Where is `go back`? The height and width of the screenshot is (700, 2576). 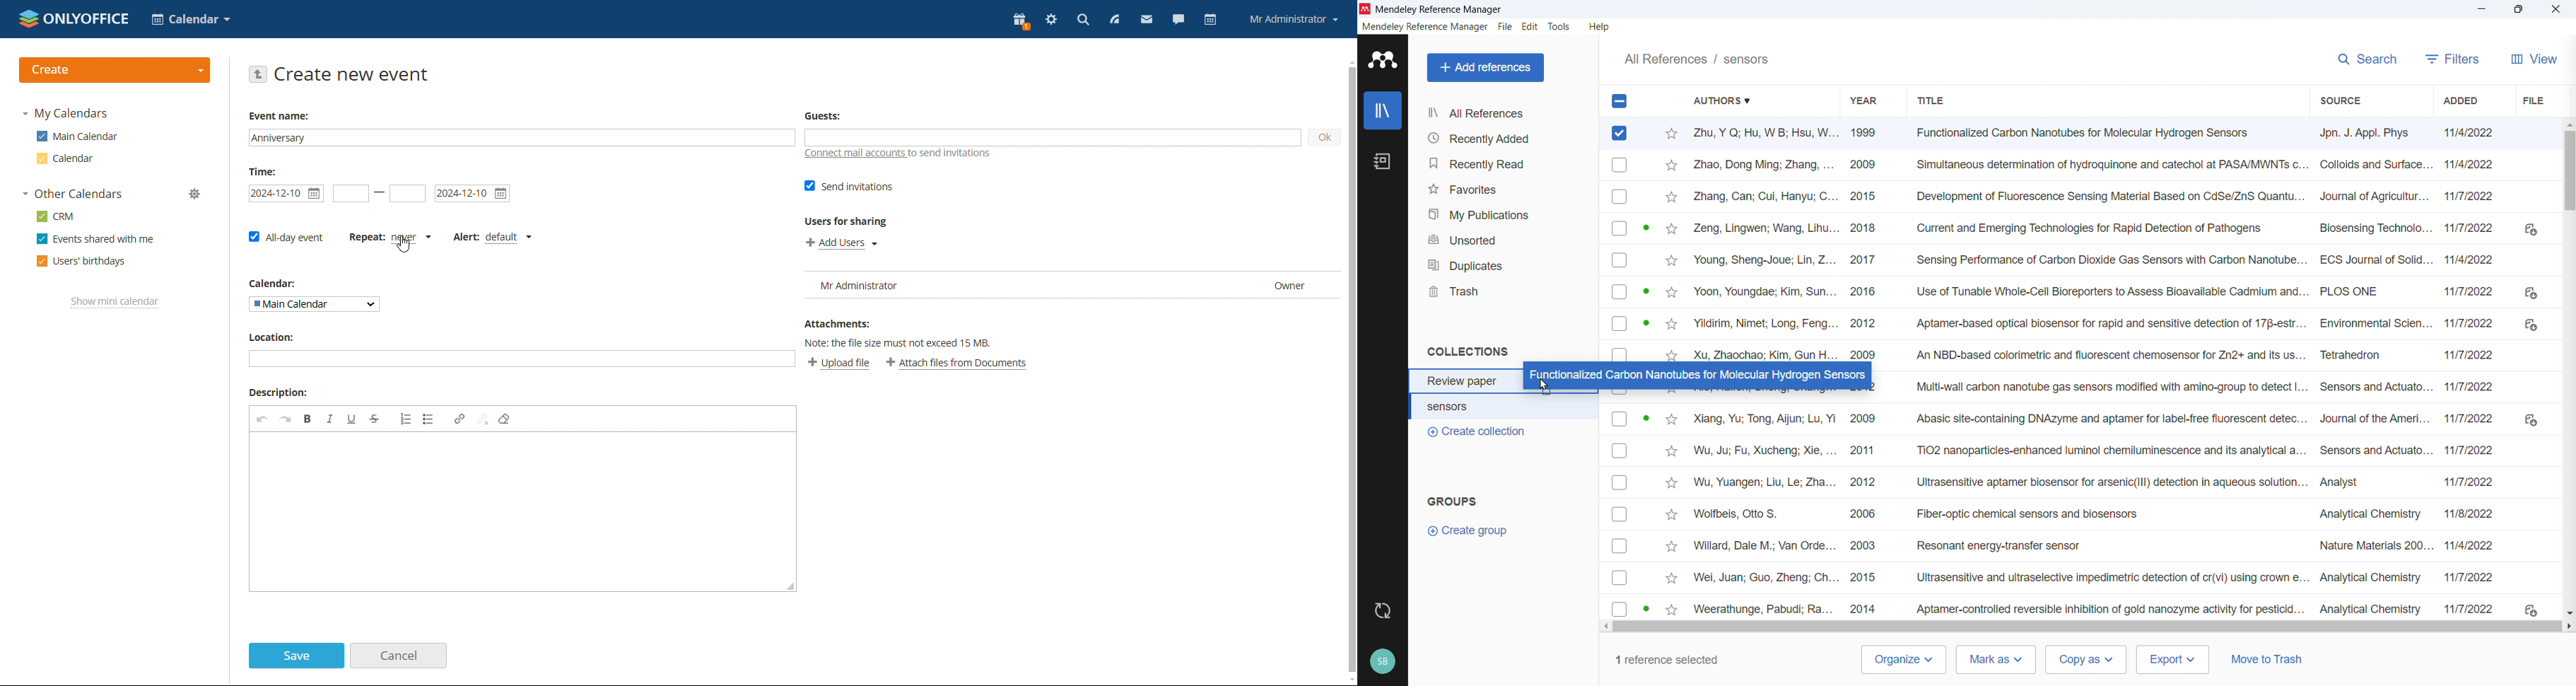 go back is located at coordinates (259, 74).